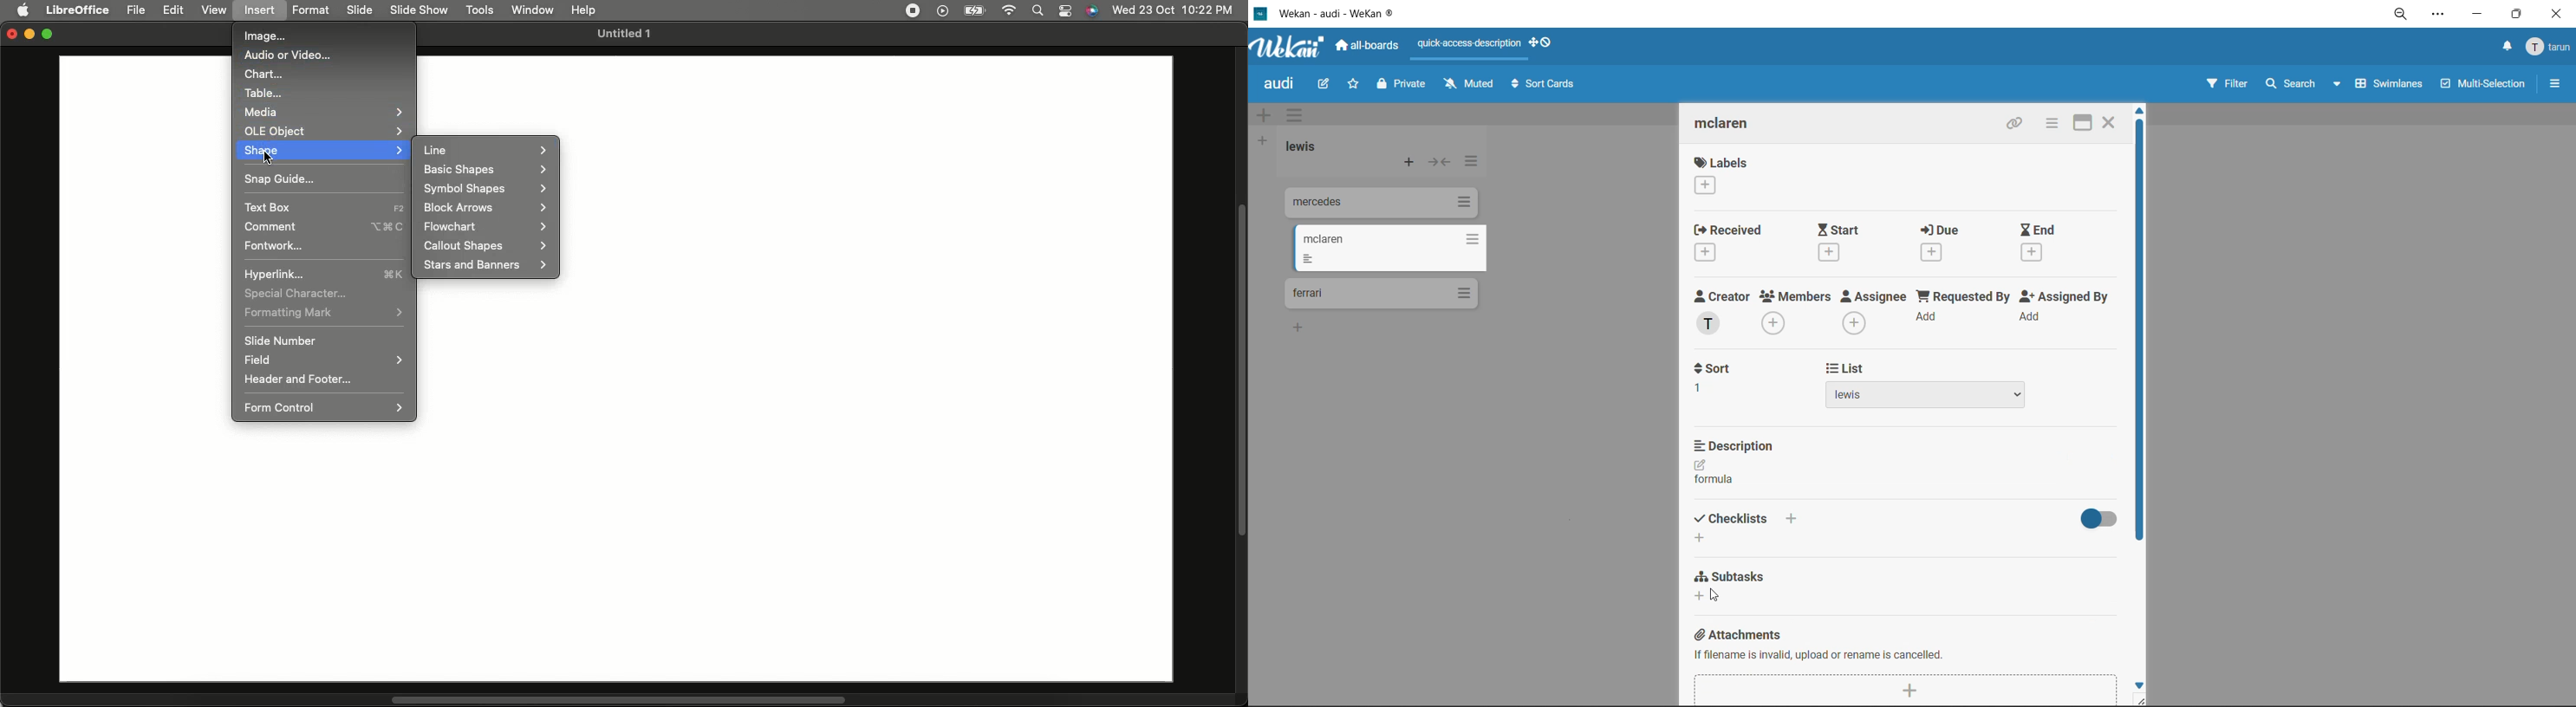 This screenshot has width=2576, height=728. Describe the element at coordinates (78, 8) in the screenshot. I see `LibreOffice` at that location.